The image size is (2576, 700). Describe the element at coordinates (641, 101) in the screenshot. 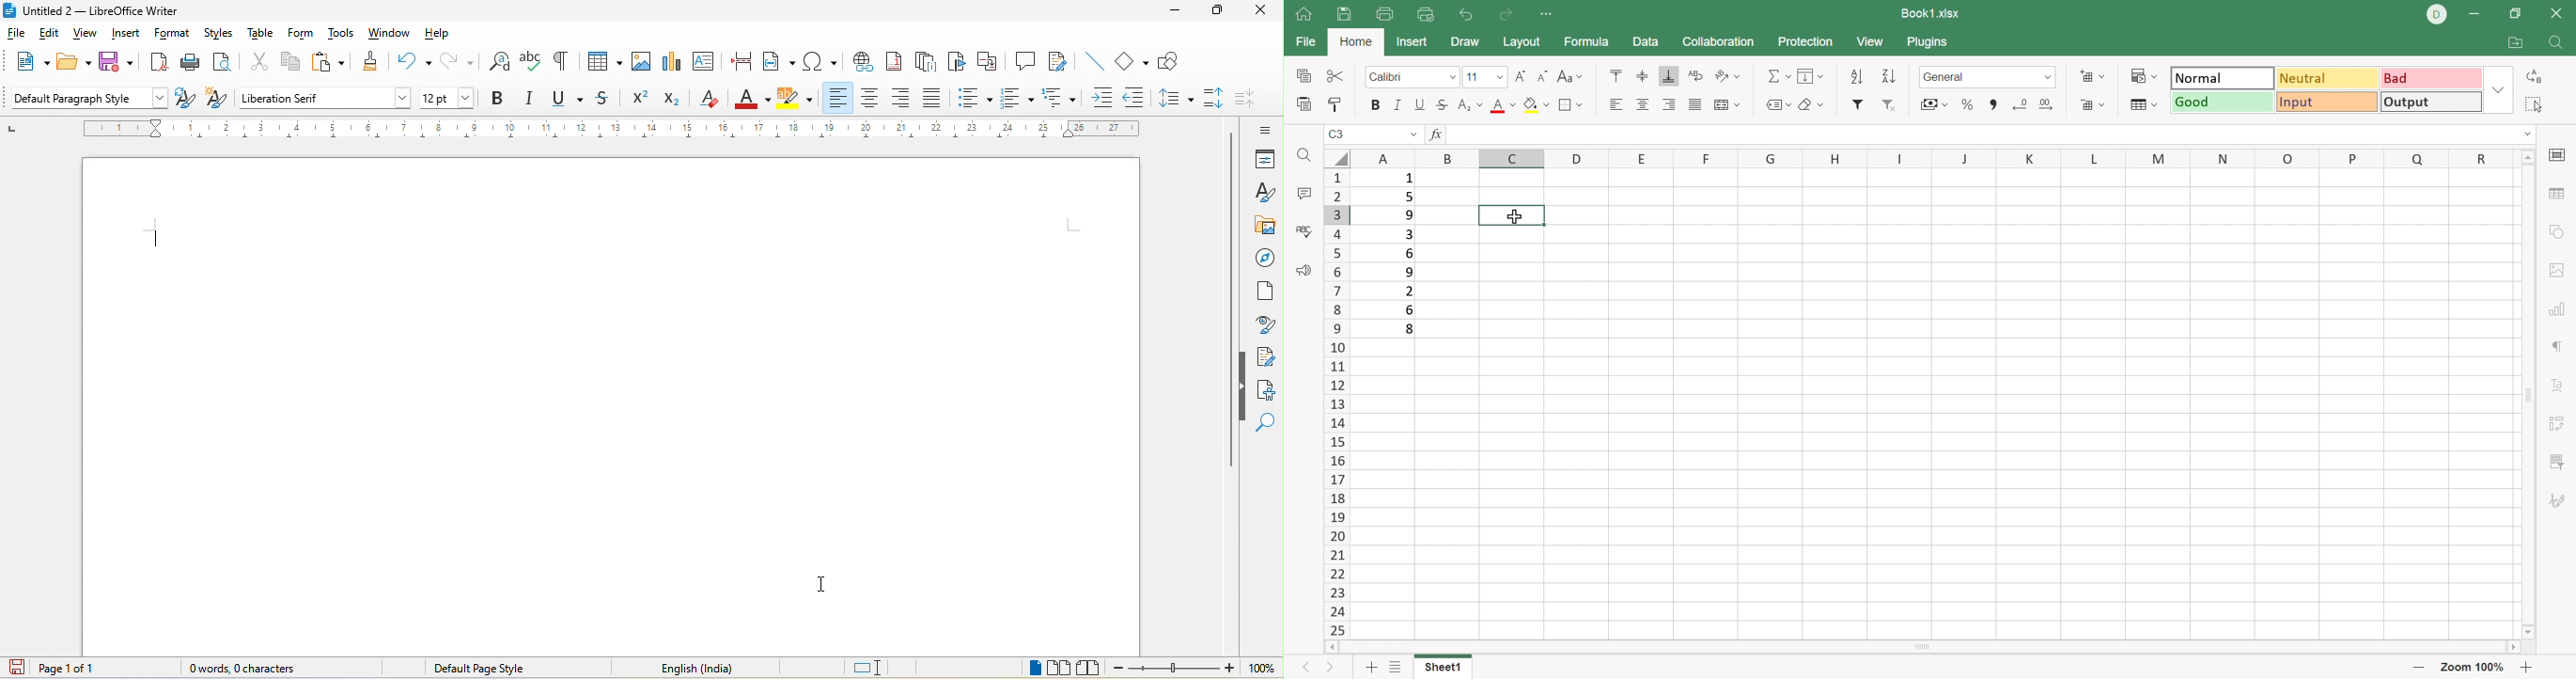

I see `superscript` at that location.